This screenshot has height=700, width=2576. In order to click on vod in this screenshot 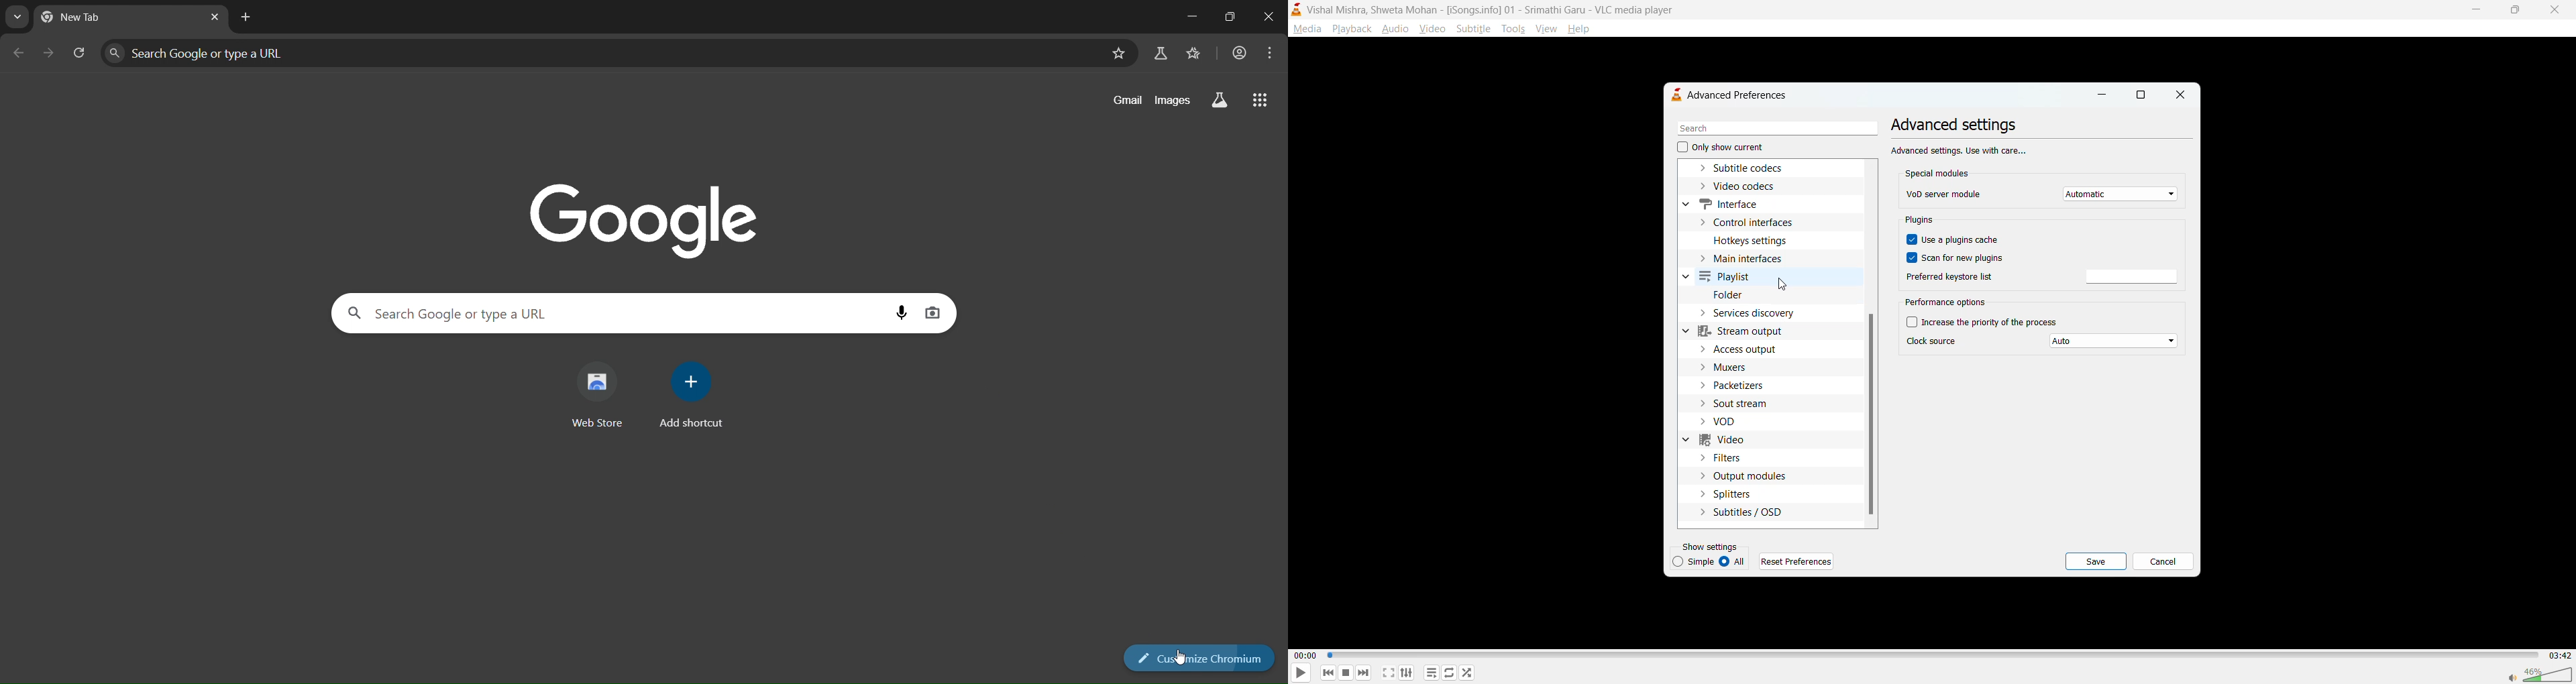, I will do `click(1732, 422)`.